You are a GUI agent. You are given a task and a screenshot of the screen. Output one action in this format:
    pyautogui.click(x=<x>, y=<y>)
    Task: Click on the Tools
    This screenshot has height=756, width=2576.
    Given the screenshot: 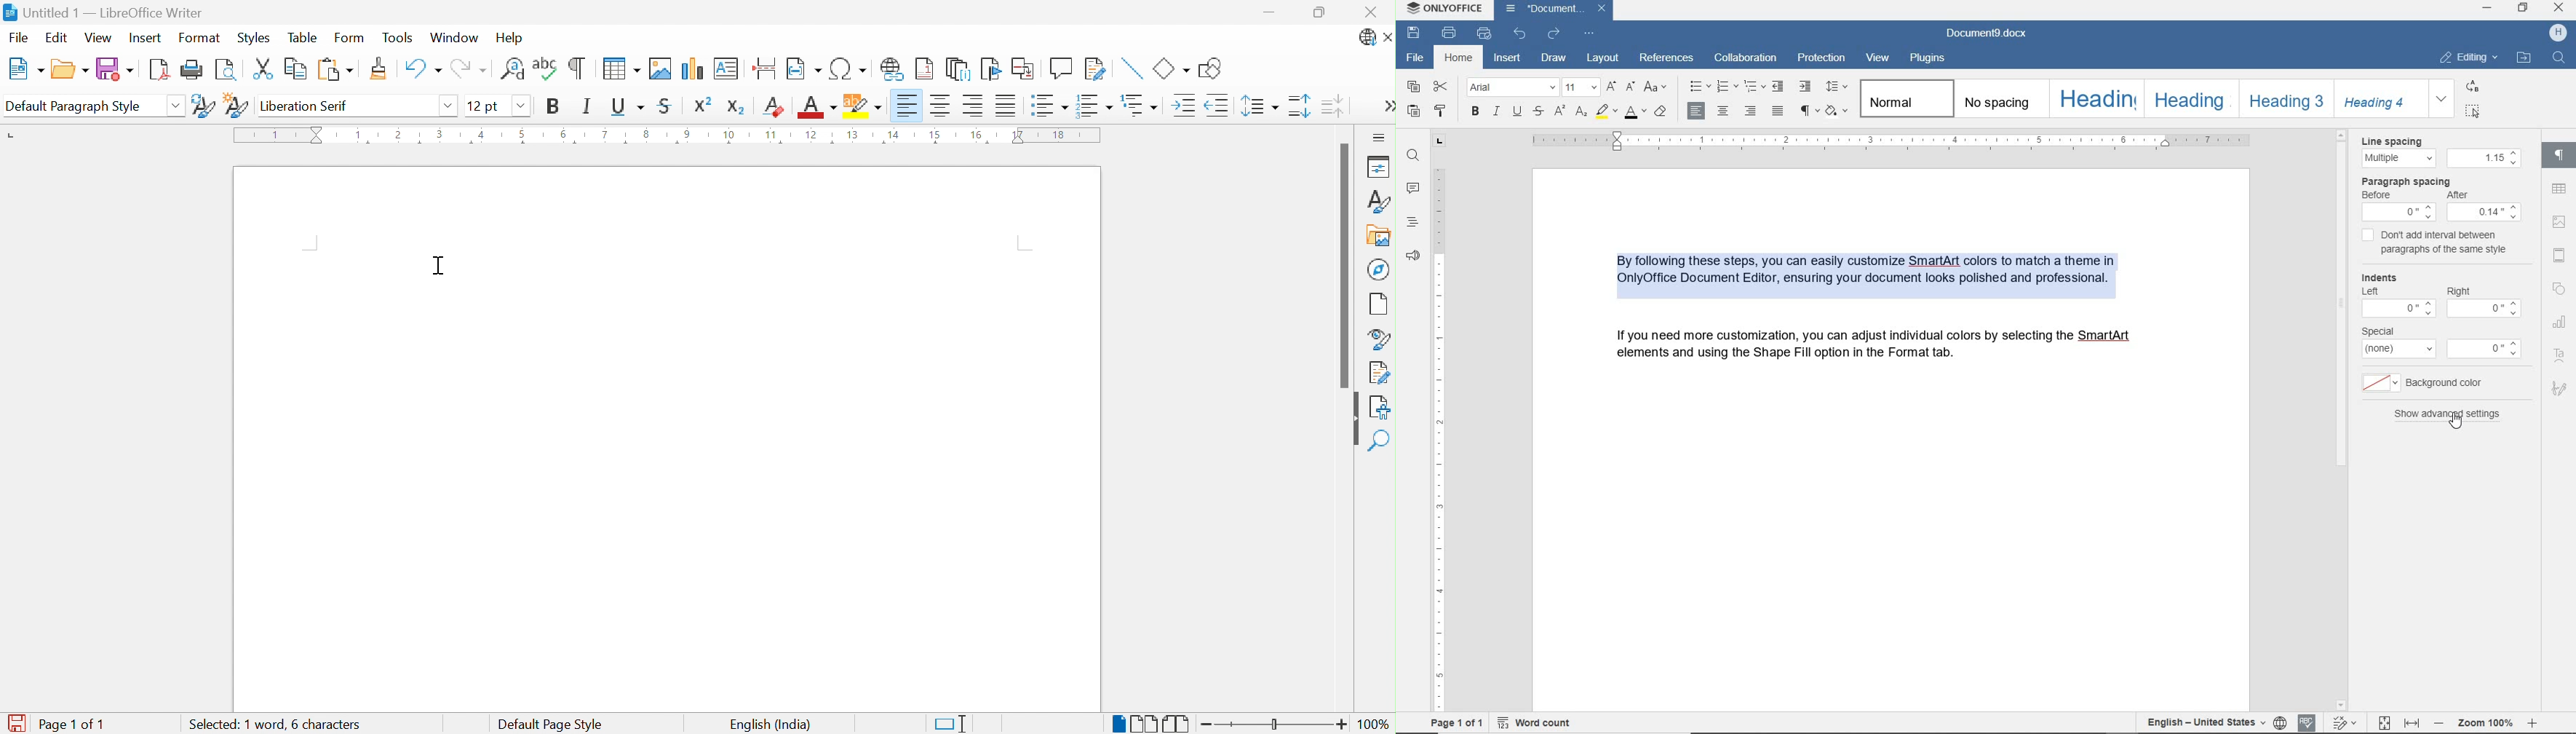 What is the action you would take?
    pyautogui.click(x=399, y=36)
    